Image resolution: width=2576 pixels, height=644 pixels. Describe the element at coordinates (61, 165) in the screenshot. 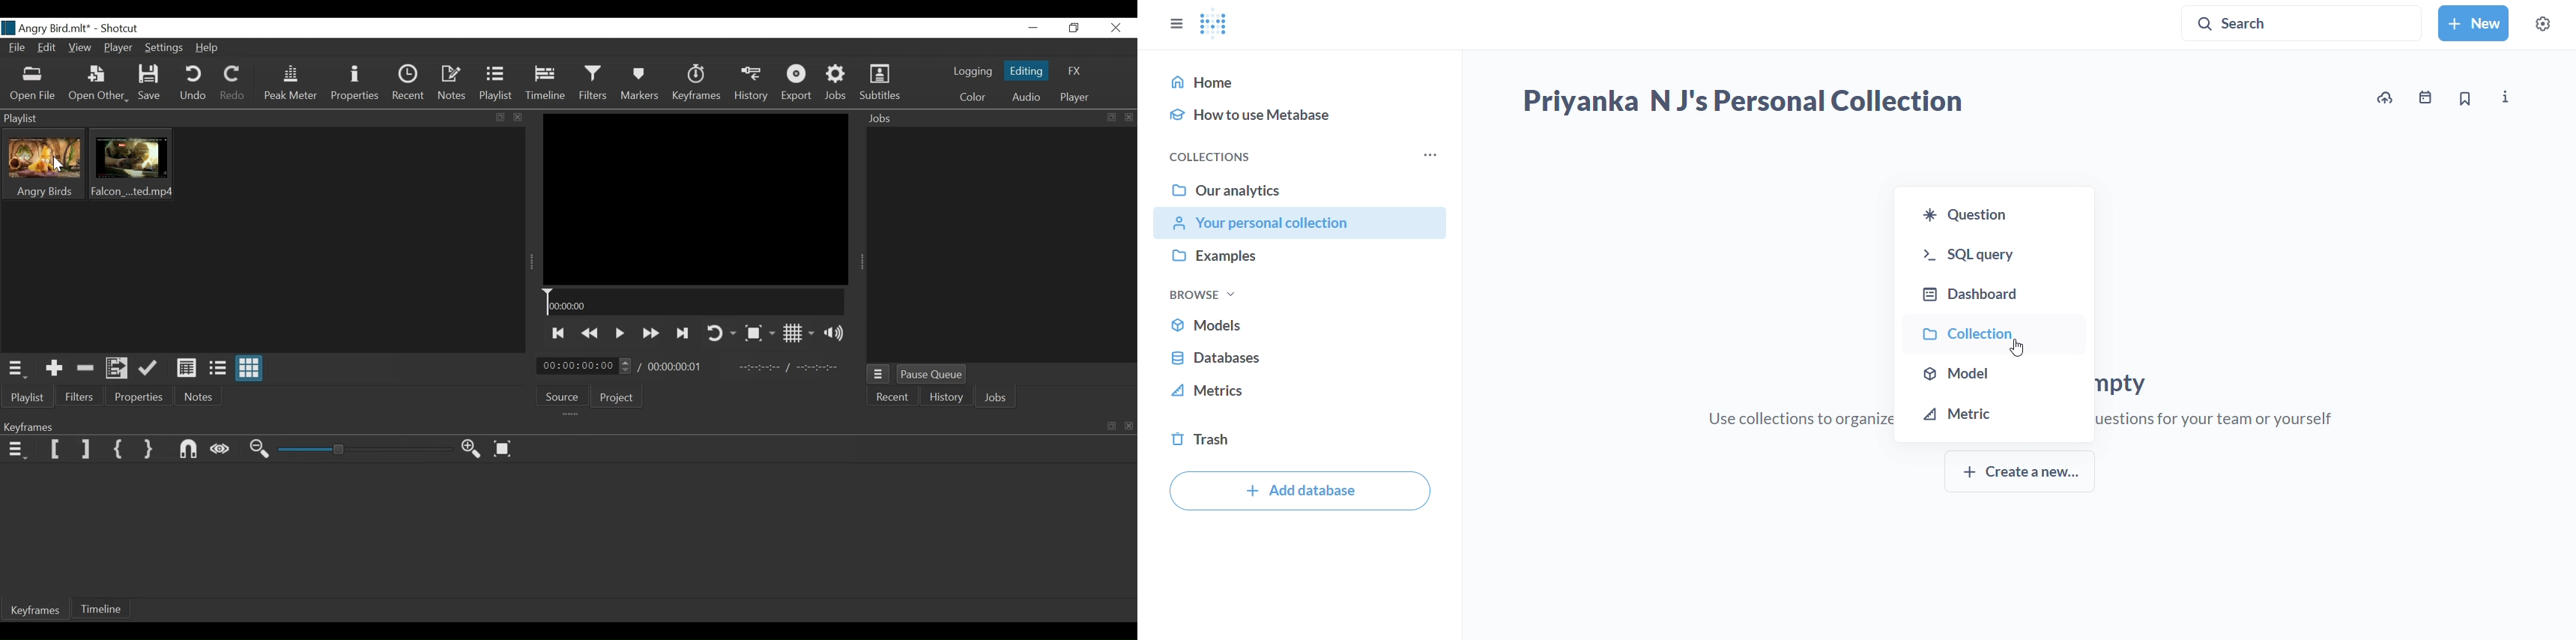

I see `Cursor` at that location.